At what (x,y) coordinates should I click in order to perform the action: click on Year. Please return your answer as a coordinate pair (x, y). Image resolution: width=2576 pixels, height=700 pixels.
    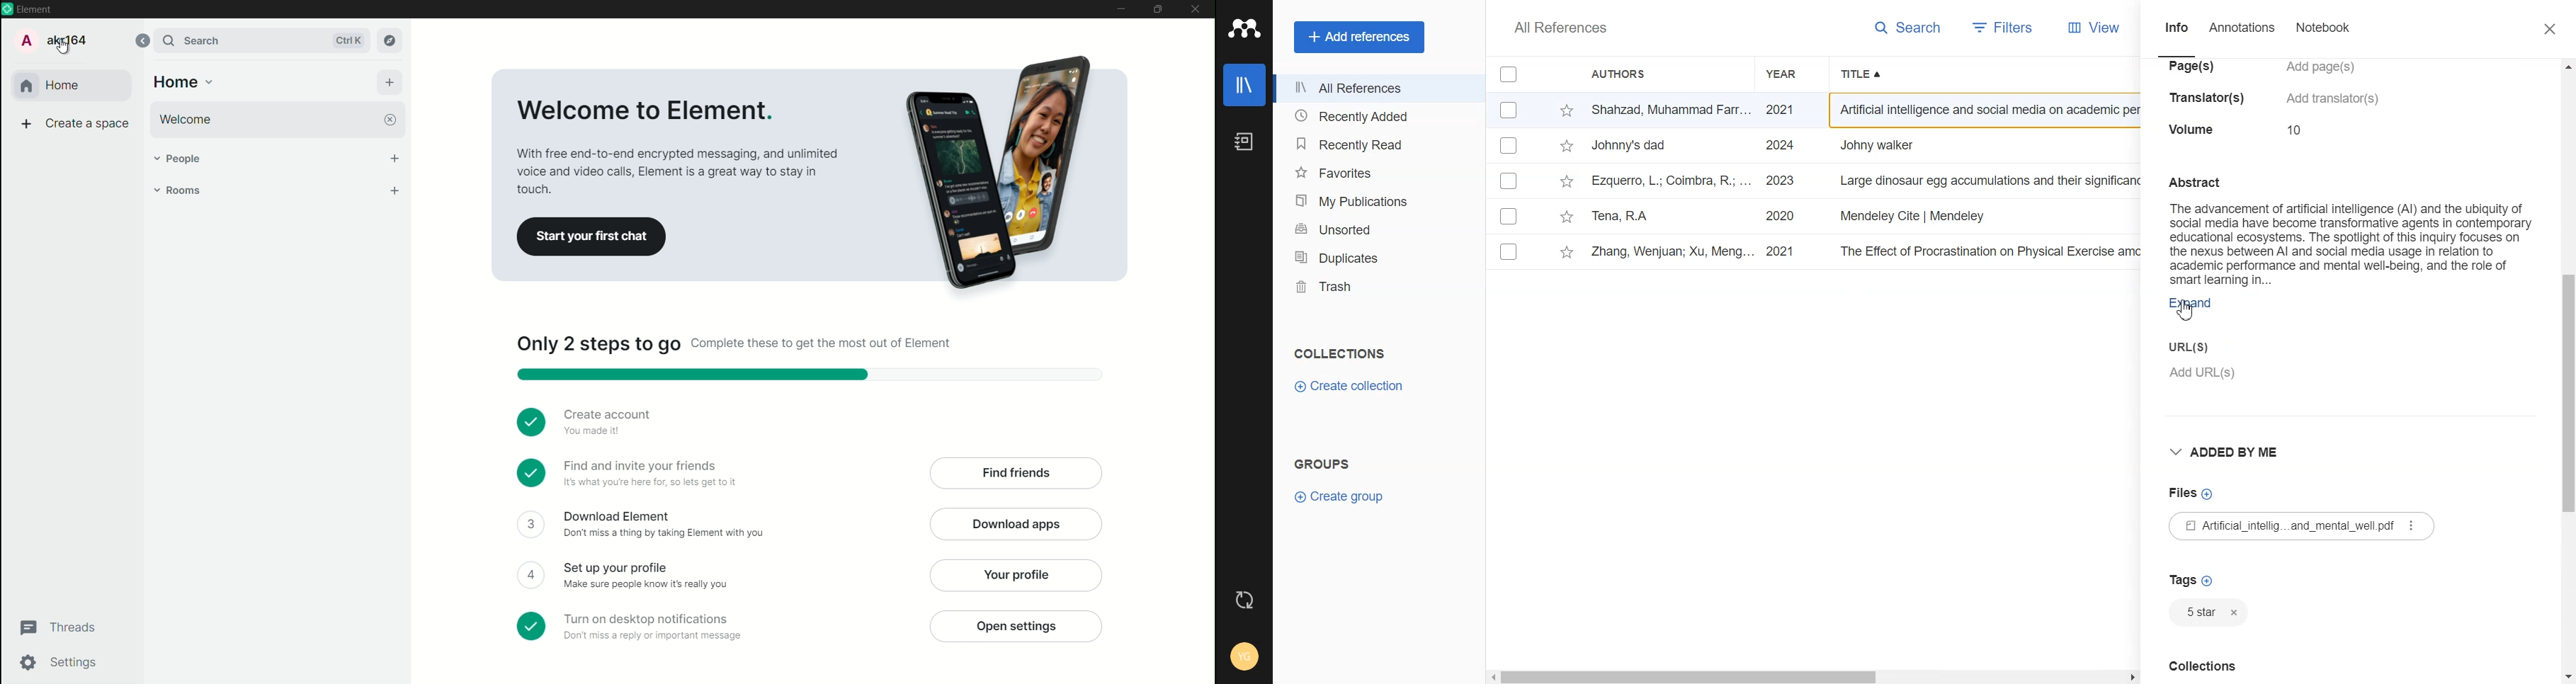
    Looking at the image, I should click on (1792, 75).